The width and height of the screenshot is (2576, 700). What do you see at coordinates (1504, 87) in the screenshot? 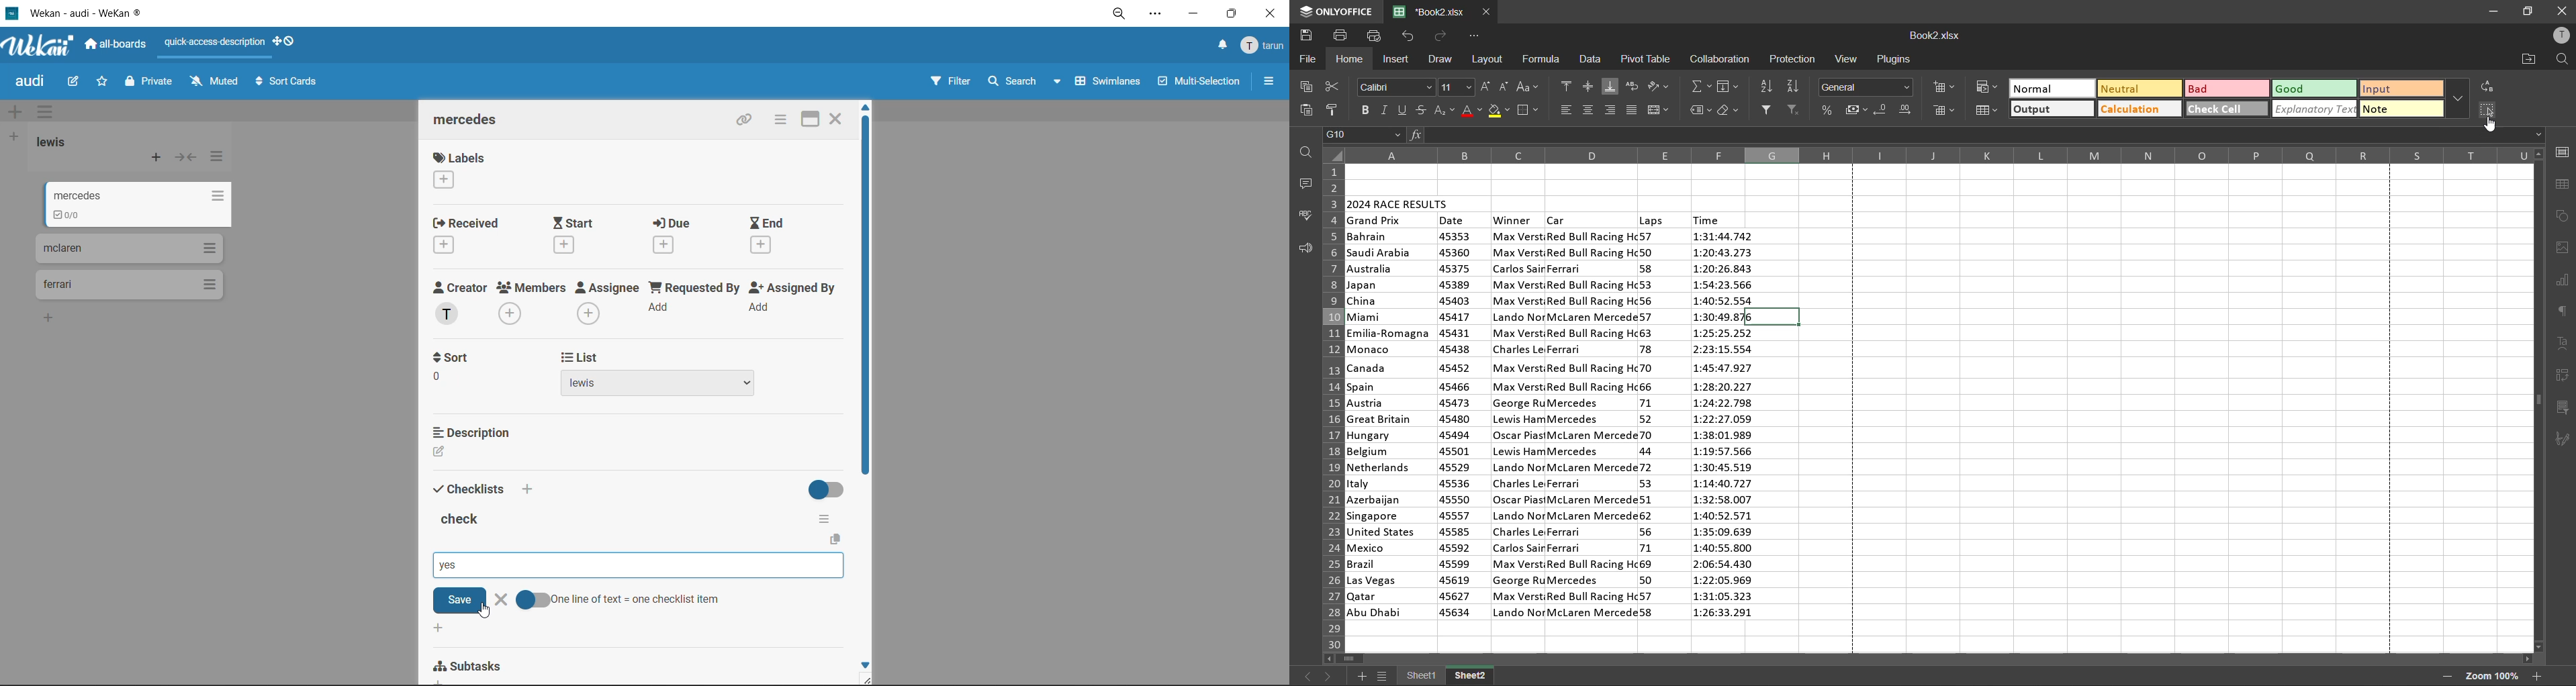
I see `decrement size` at bounding box center [1504, 87].